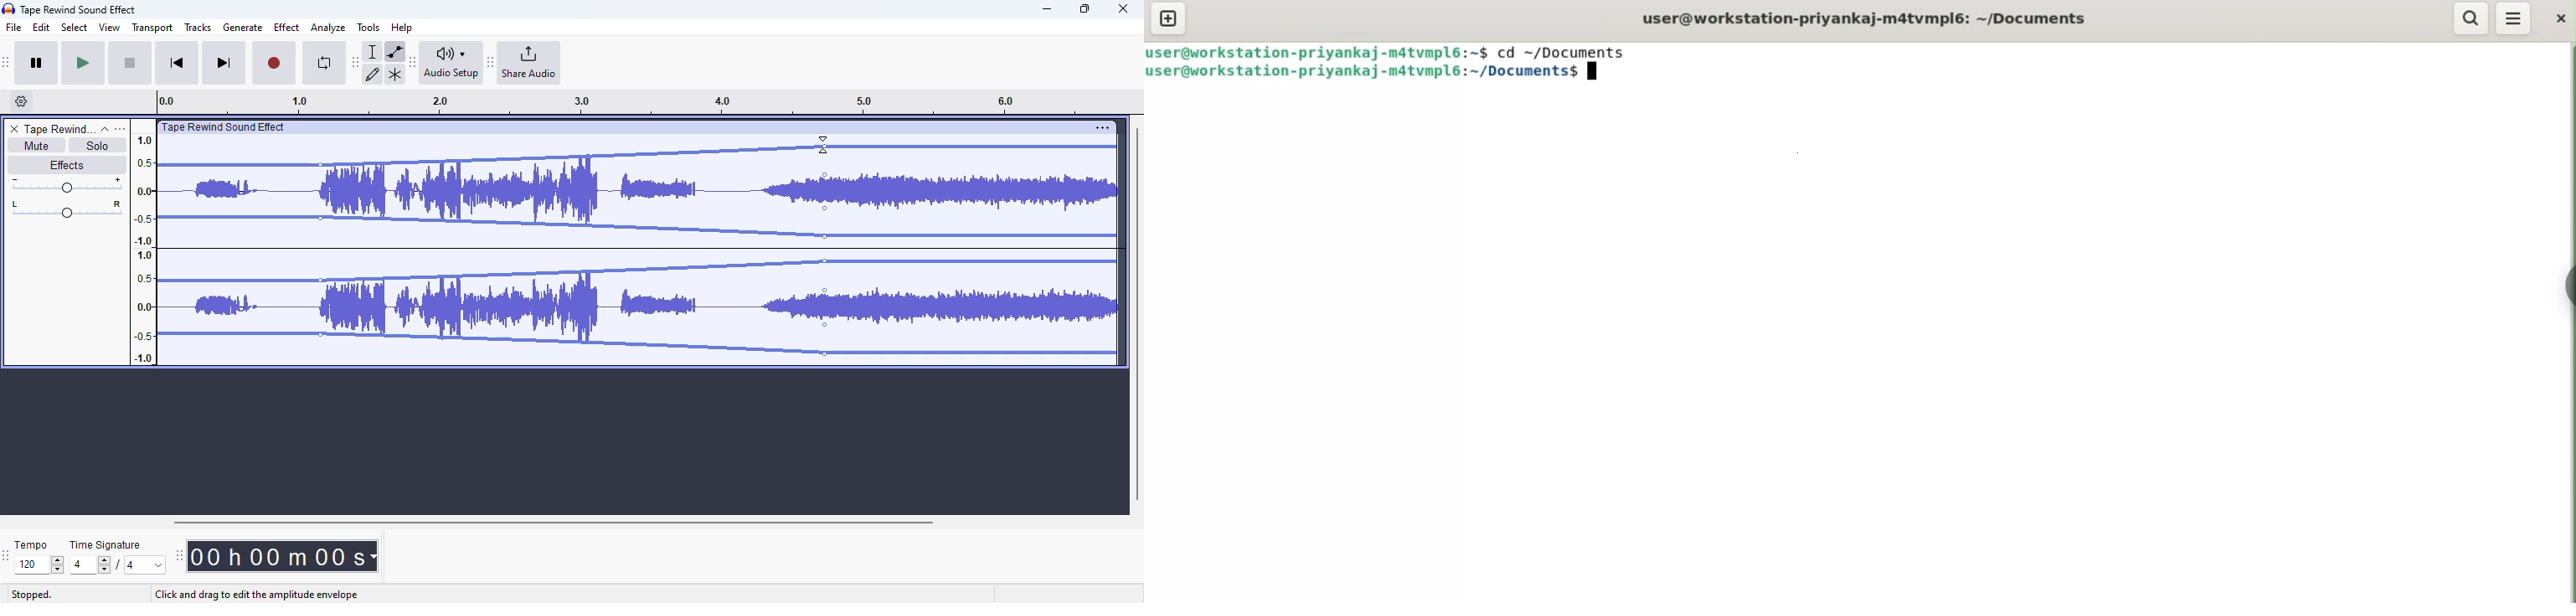 The image size is (2576, 616). Describe the element at coordinates (176, 64) in the screenshot. I see `skip to start` at that location.